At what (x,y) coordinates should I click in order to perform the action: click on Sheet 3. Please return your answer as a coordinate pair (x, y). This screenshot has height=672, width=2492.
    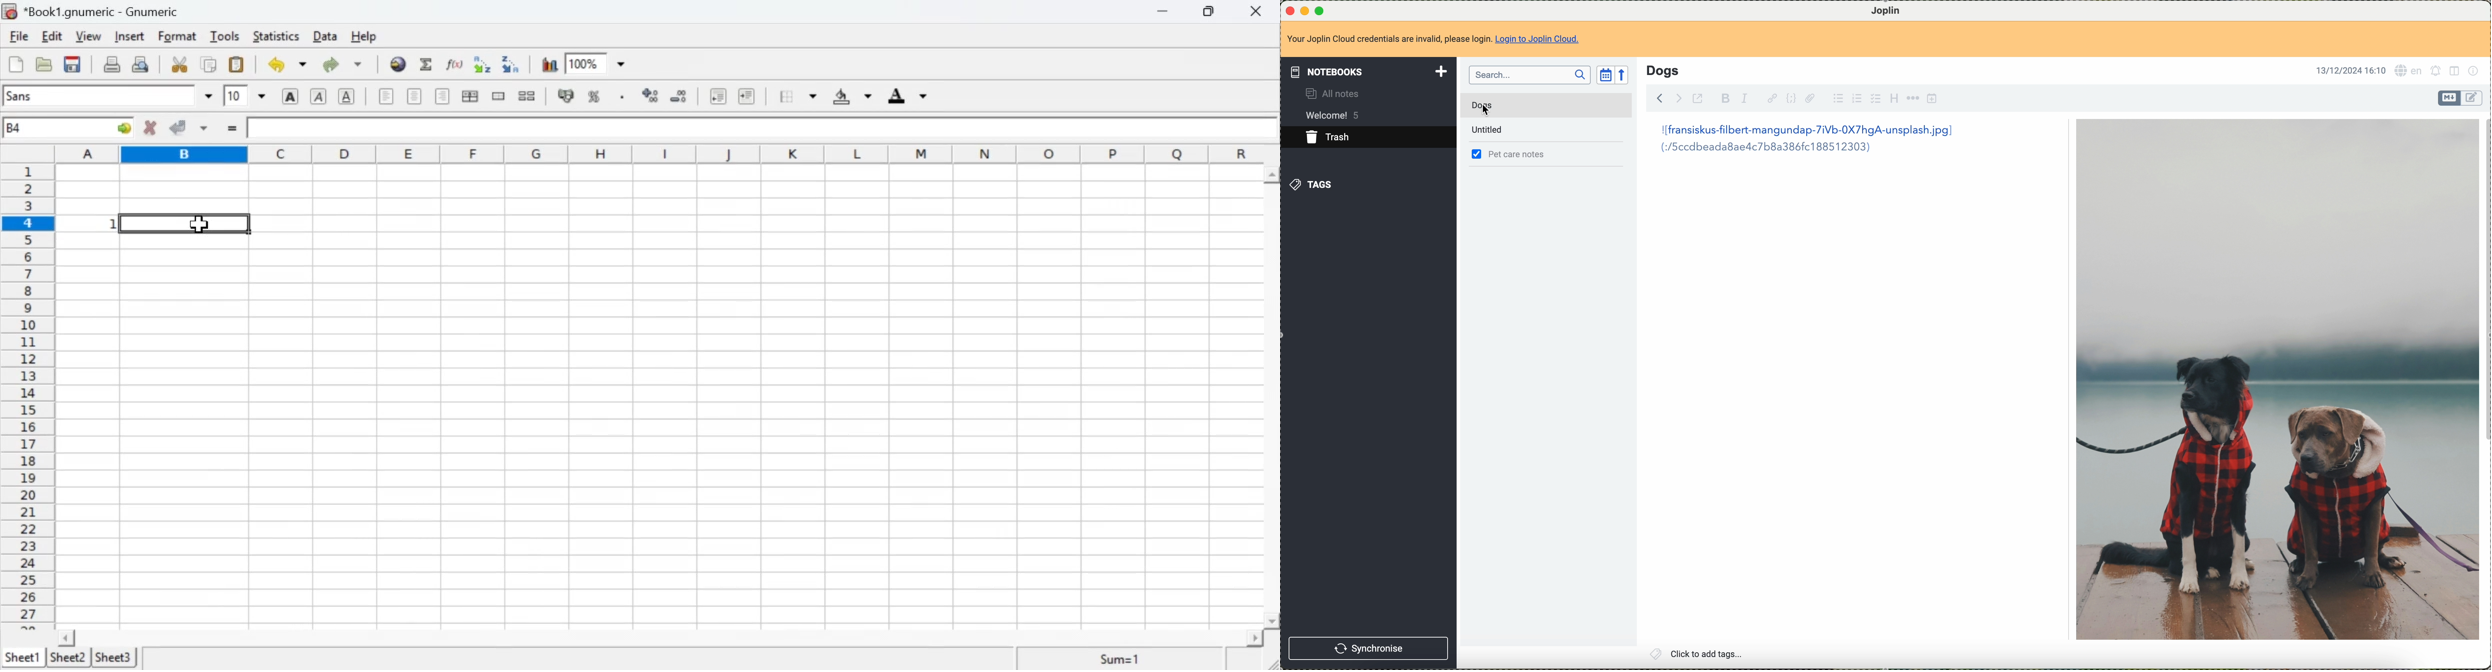
    Looking at the image, I should click on (115, 658).